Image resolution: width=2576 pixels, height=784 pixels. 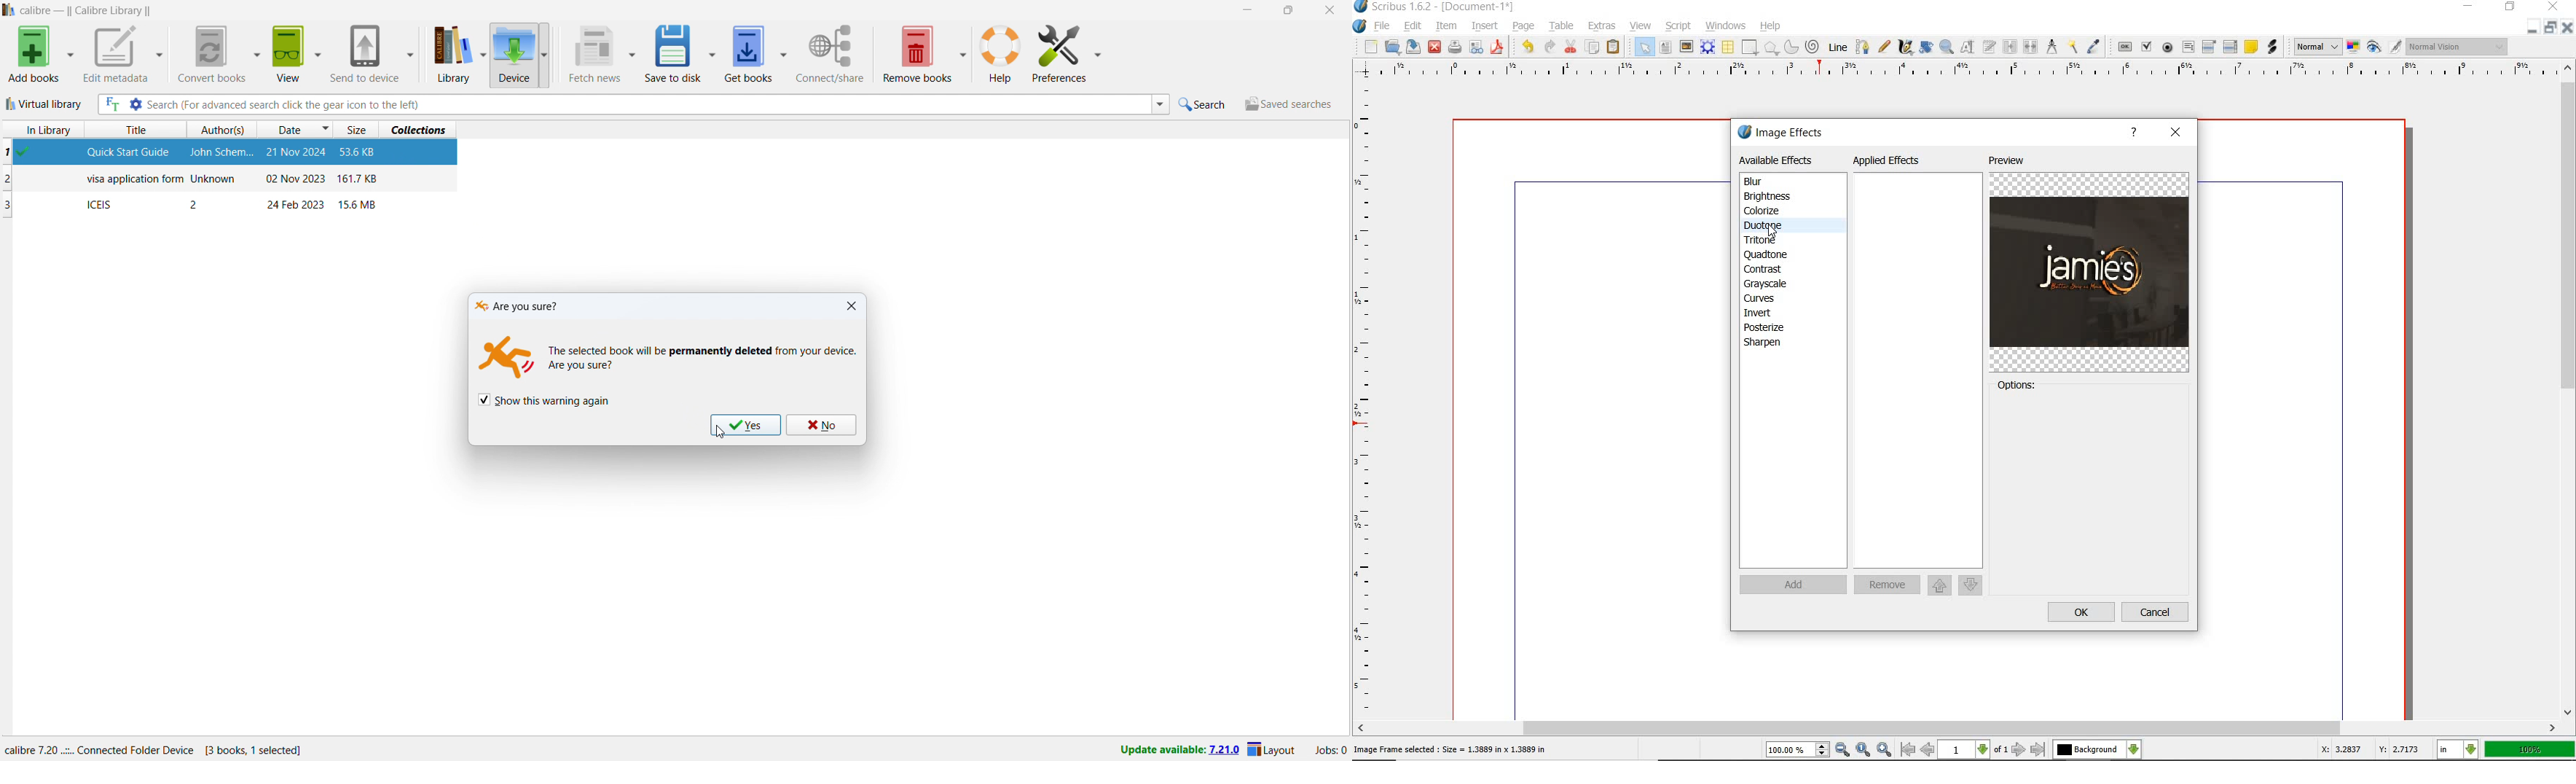 What do you see at coordinates (230, 204) in the screenshot?
I see `book on device` at bounding box center [230, 204].